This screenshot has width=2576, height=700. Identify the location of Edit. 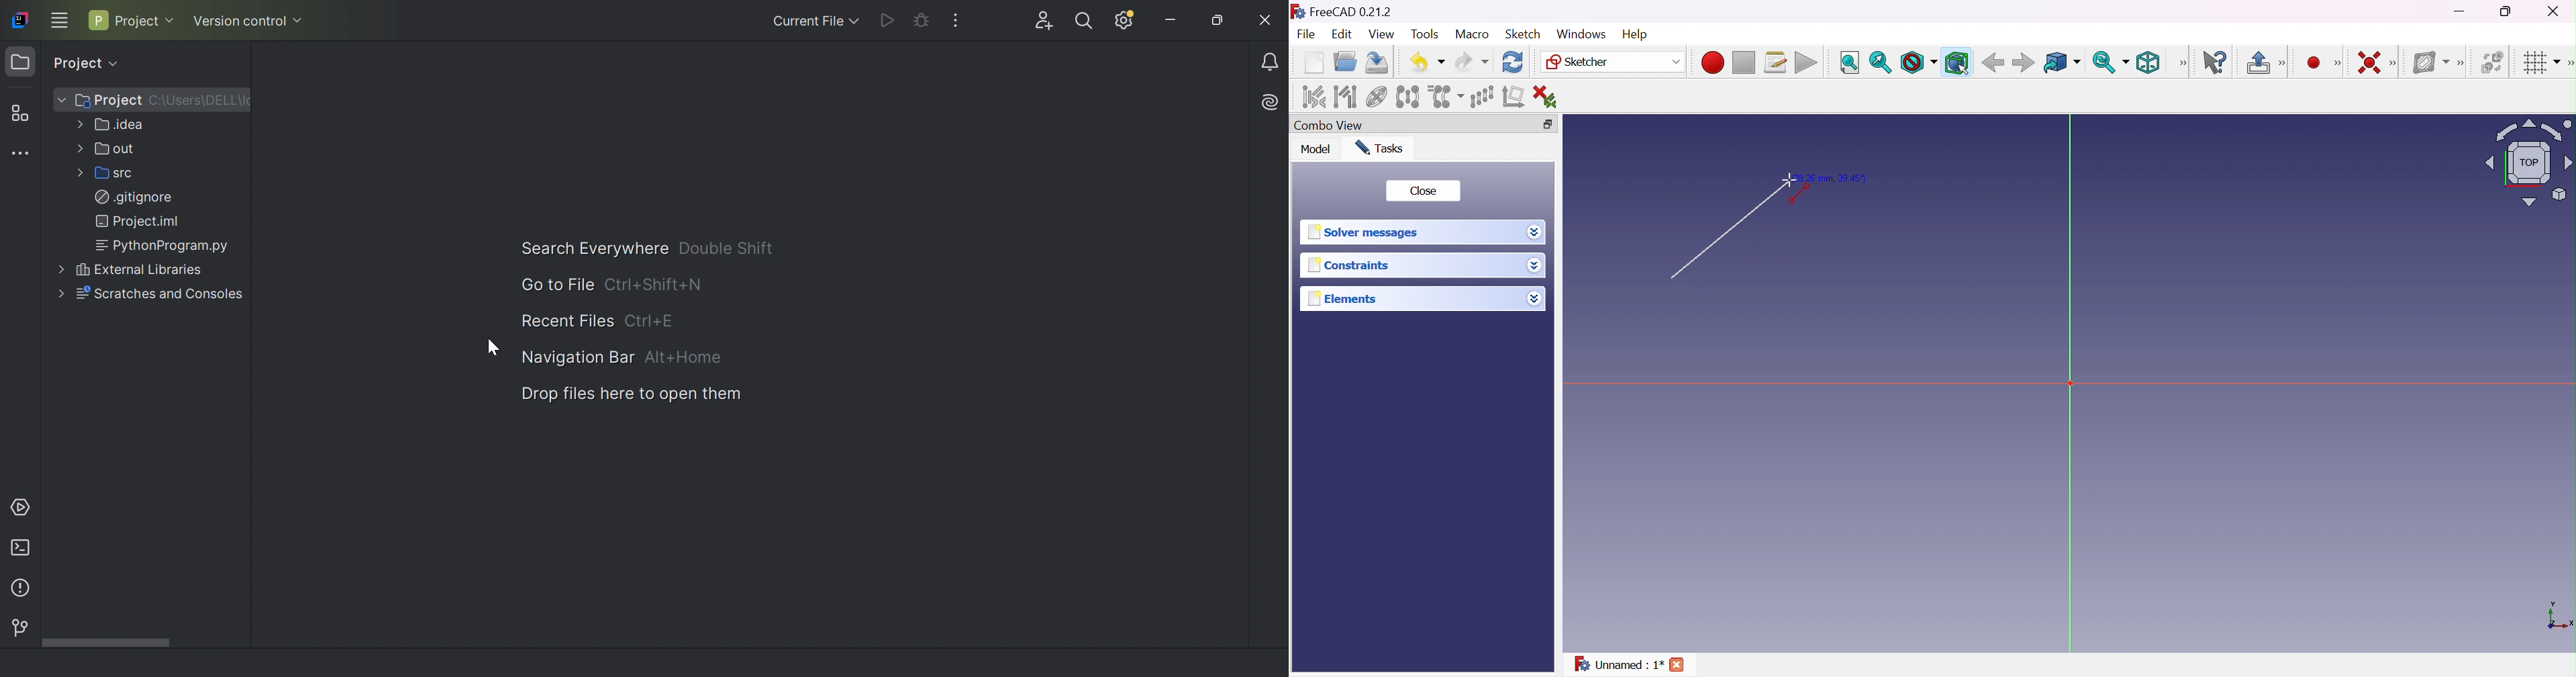
(1340, 35).